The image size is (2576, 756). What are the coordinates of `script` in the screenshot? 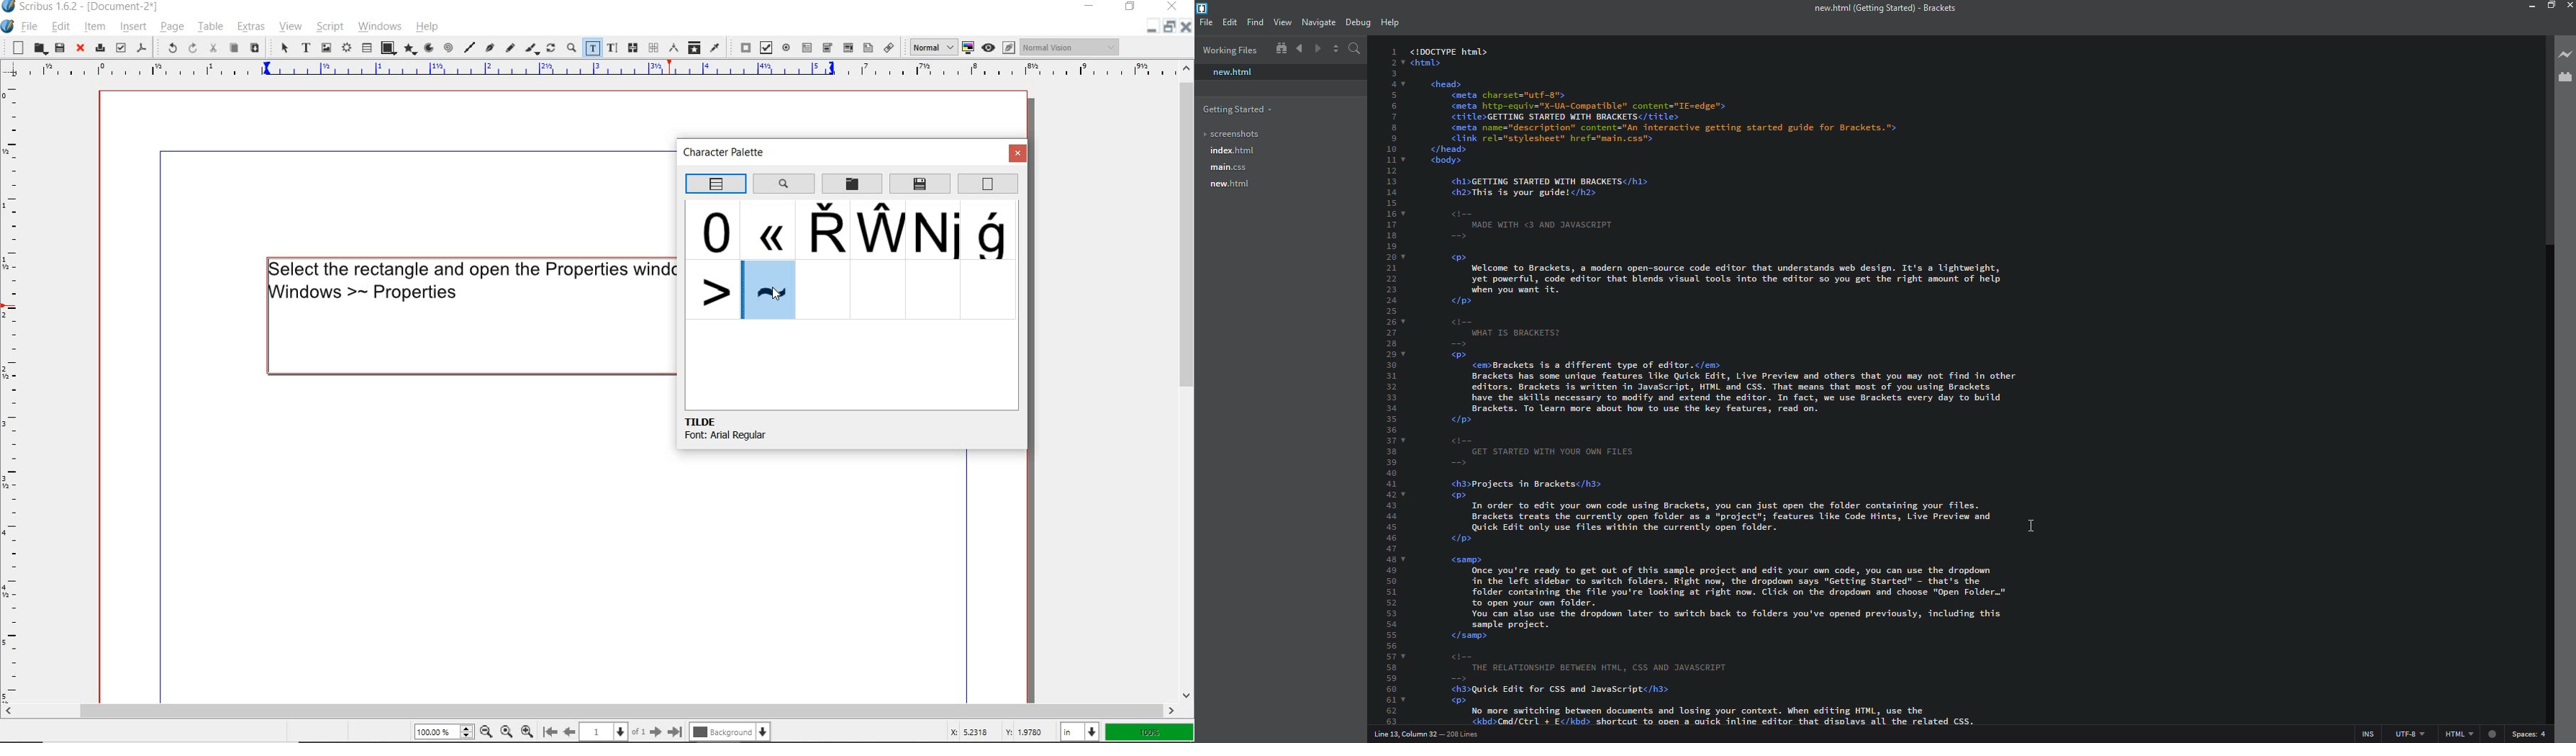 It's located at (328, 27).